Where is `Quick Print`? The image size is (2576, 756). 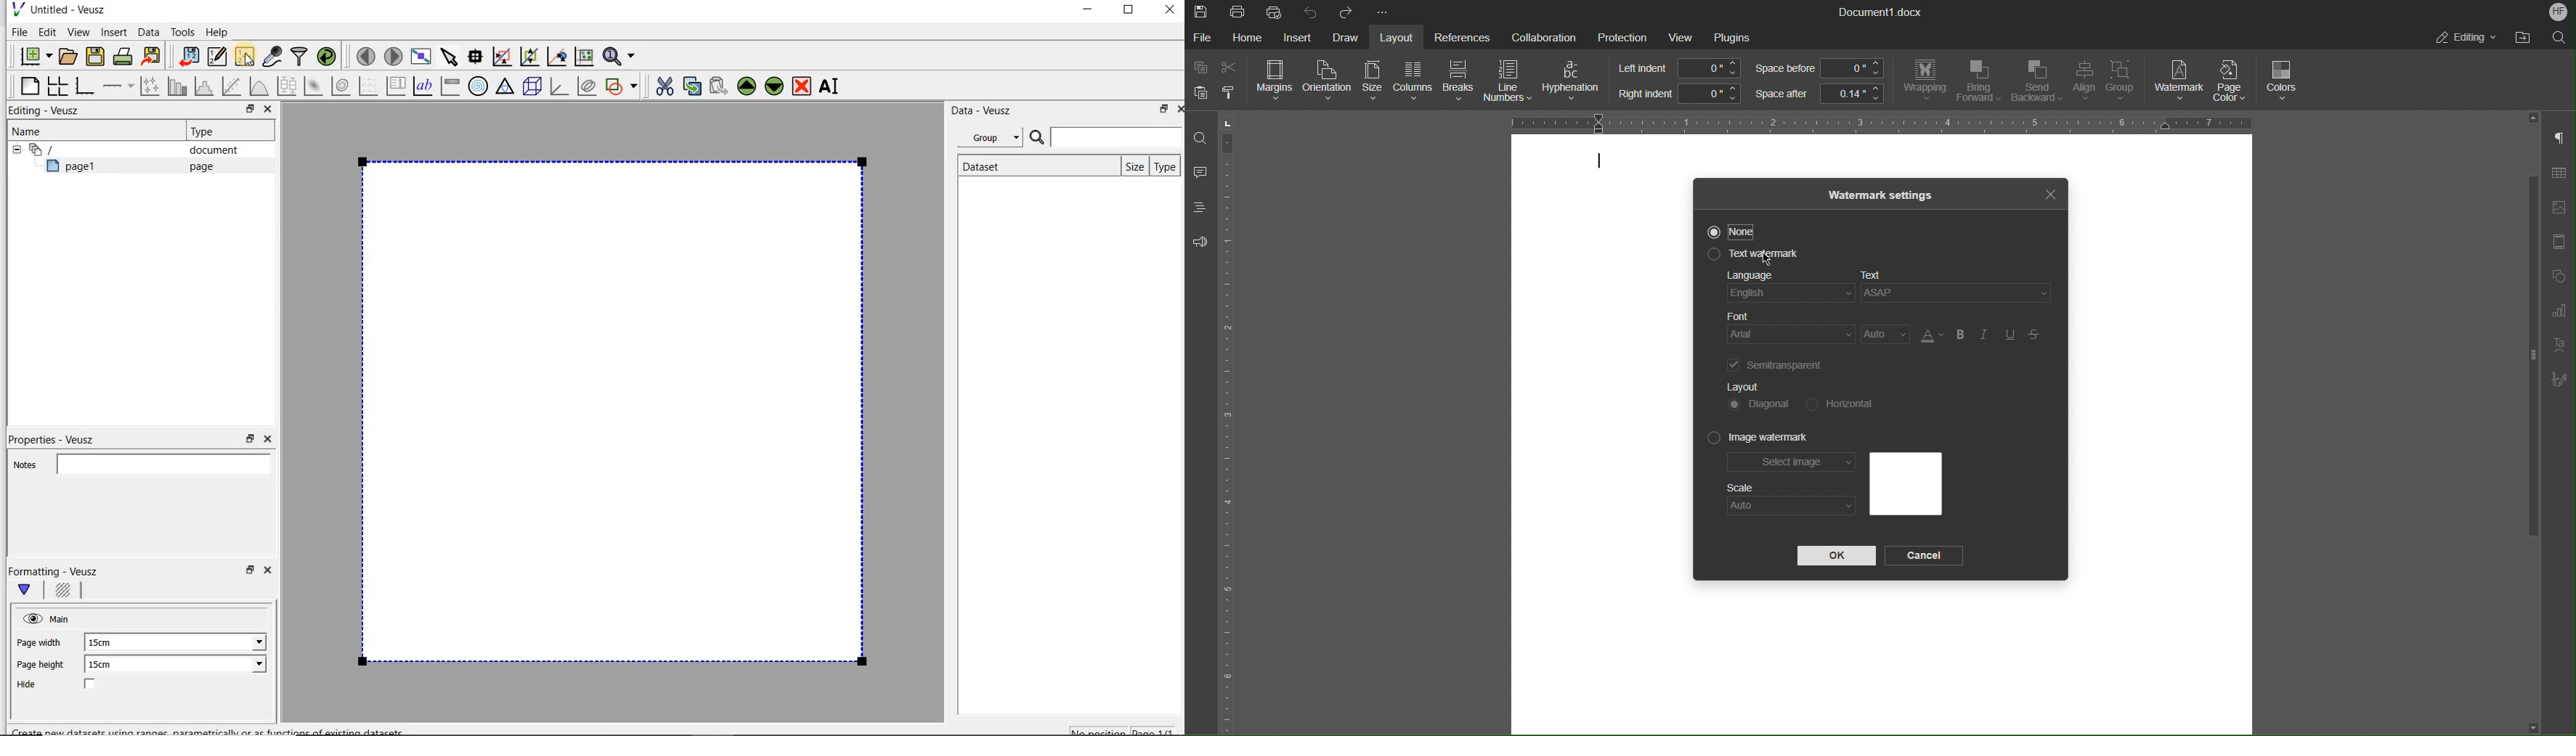
Quick Print is located at coordinates (1275, 12).